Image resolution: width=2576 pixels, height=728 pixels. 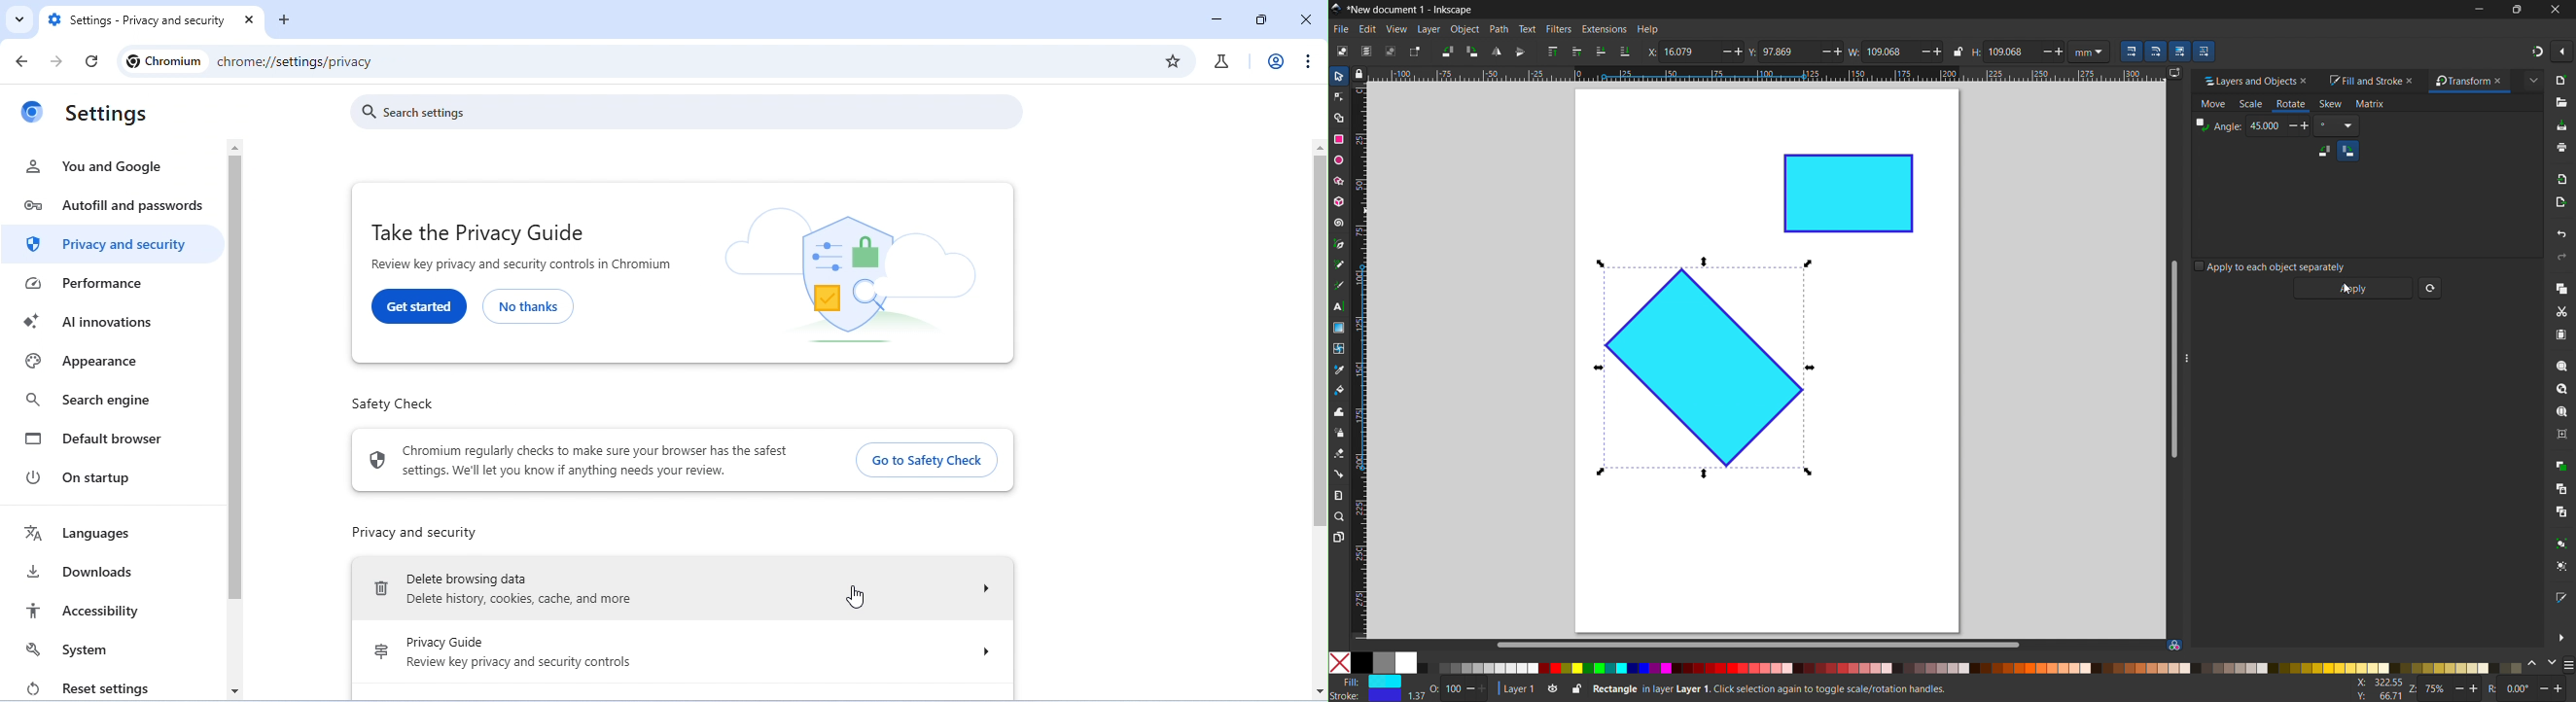 What do you see at coordinates (1367, 29) in the screenshot?
I see `edit` at bounding box center [1367, 29].